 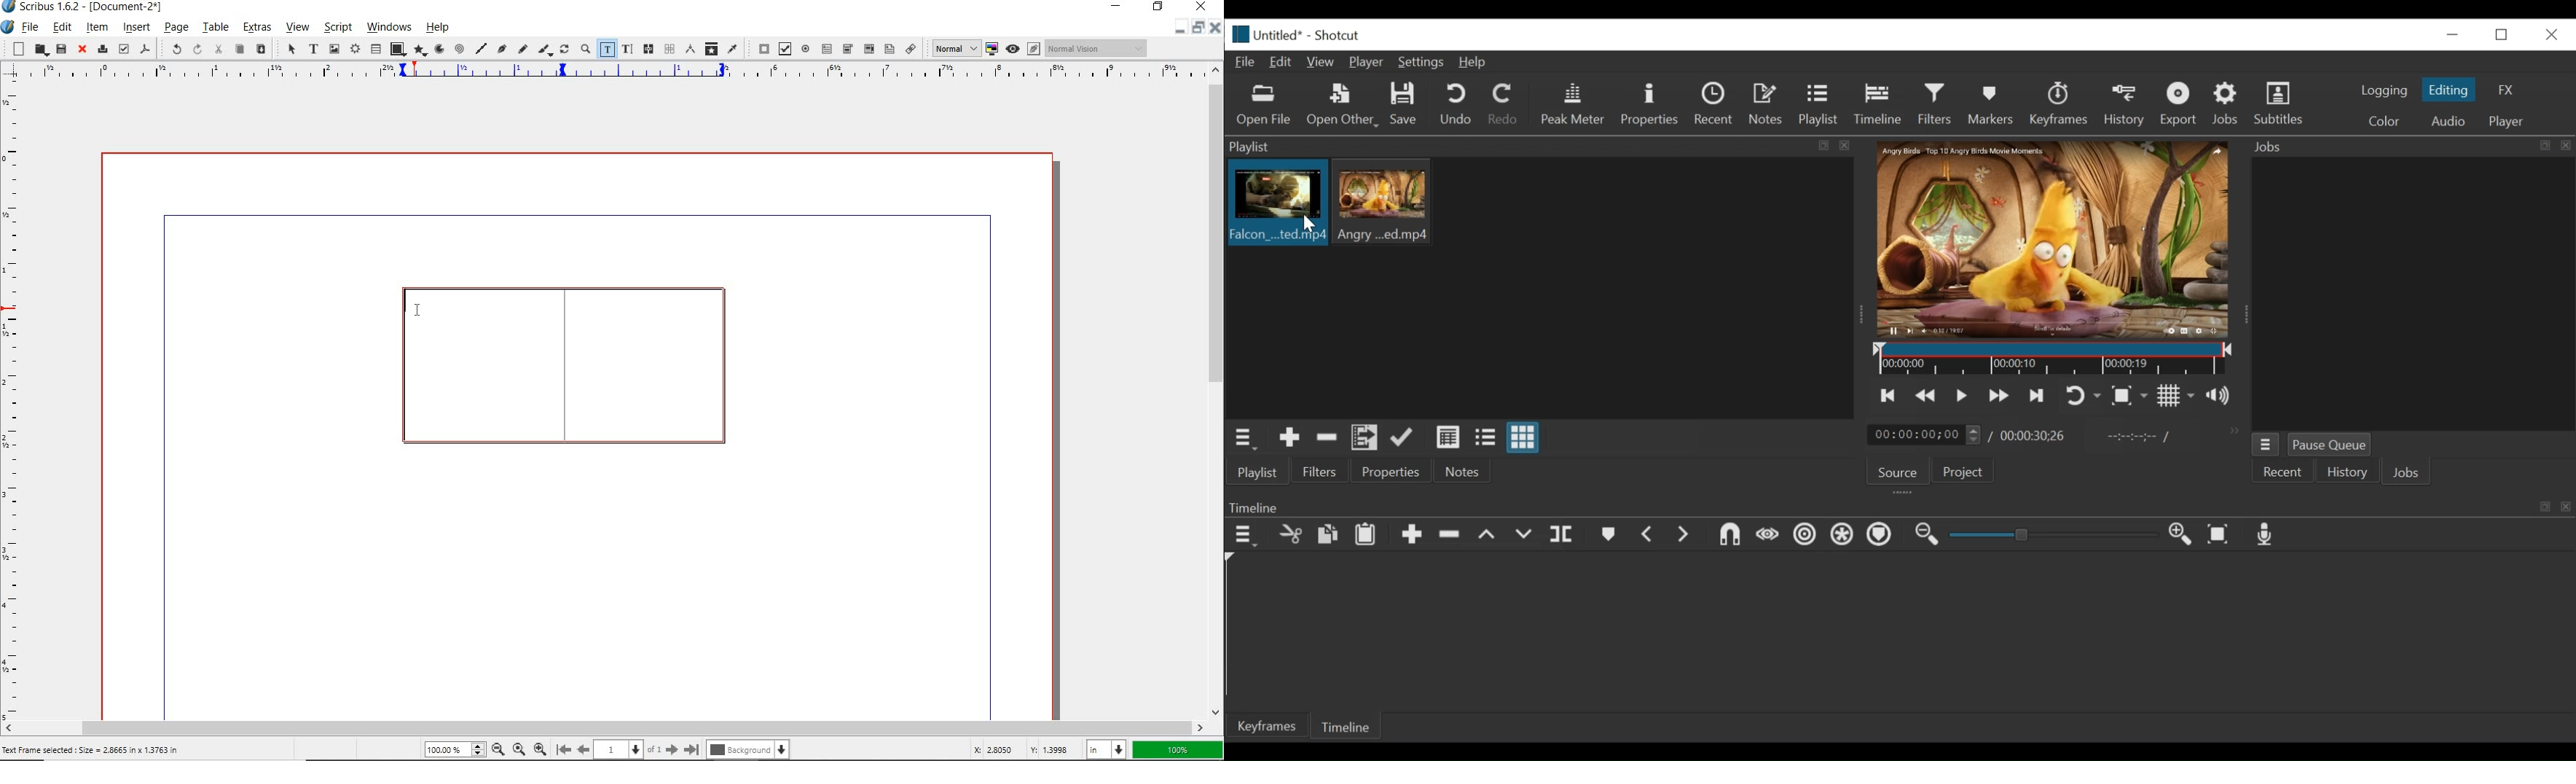 What do you see at coordinates (2383, 123) in the screenshot?
I see `color` at bounding box center [2383, 123].